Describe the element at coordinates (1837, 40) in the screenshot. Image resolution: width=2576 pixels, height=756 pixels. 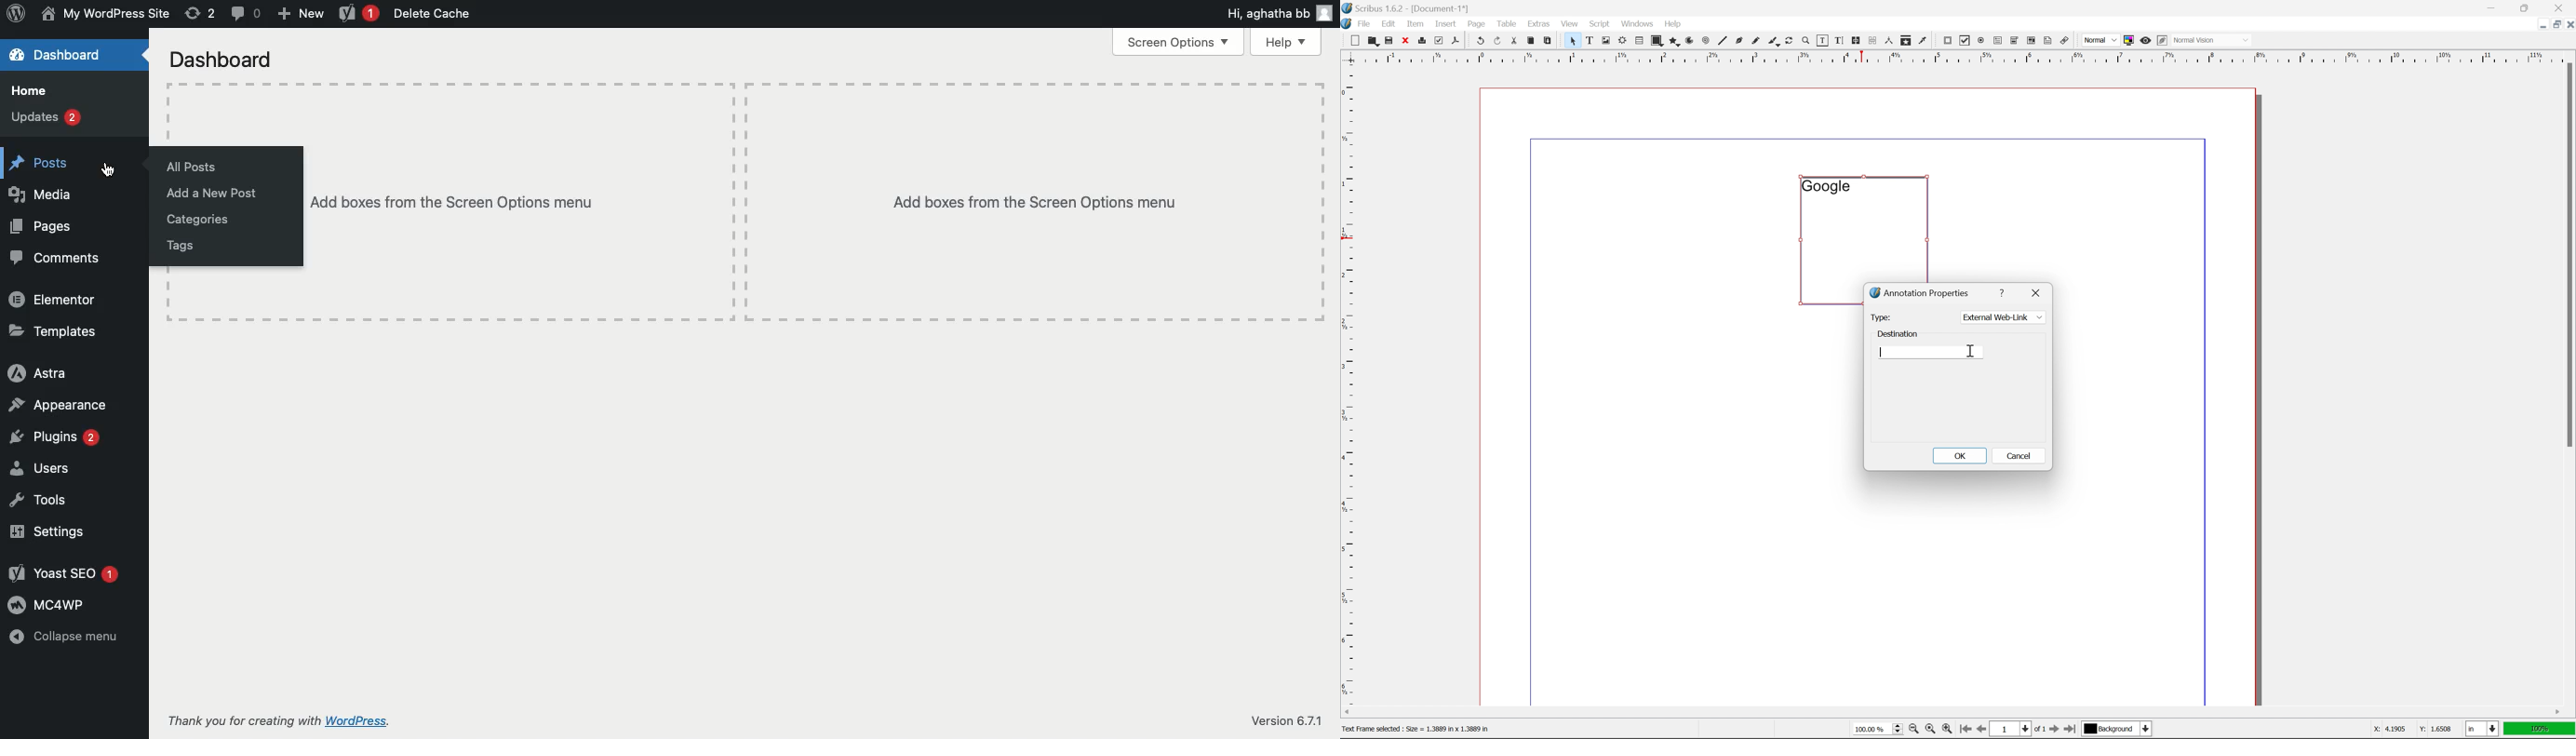
I see `edit text with story editor` at that location.